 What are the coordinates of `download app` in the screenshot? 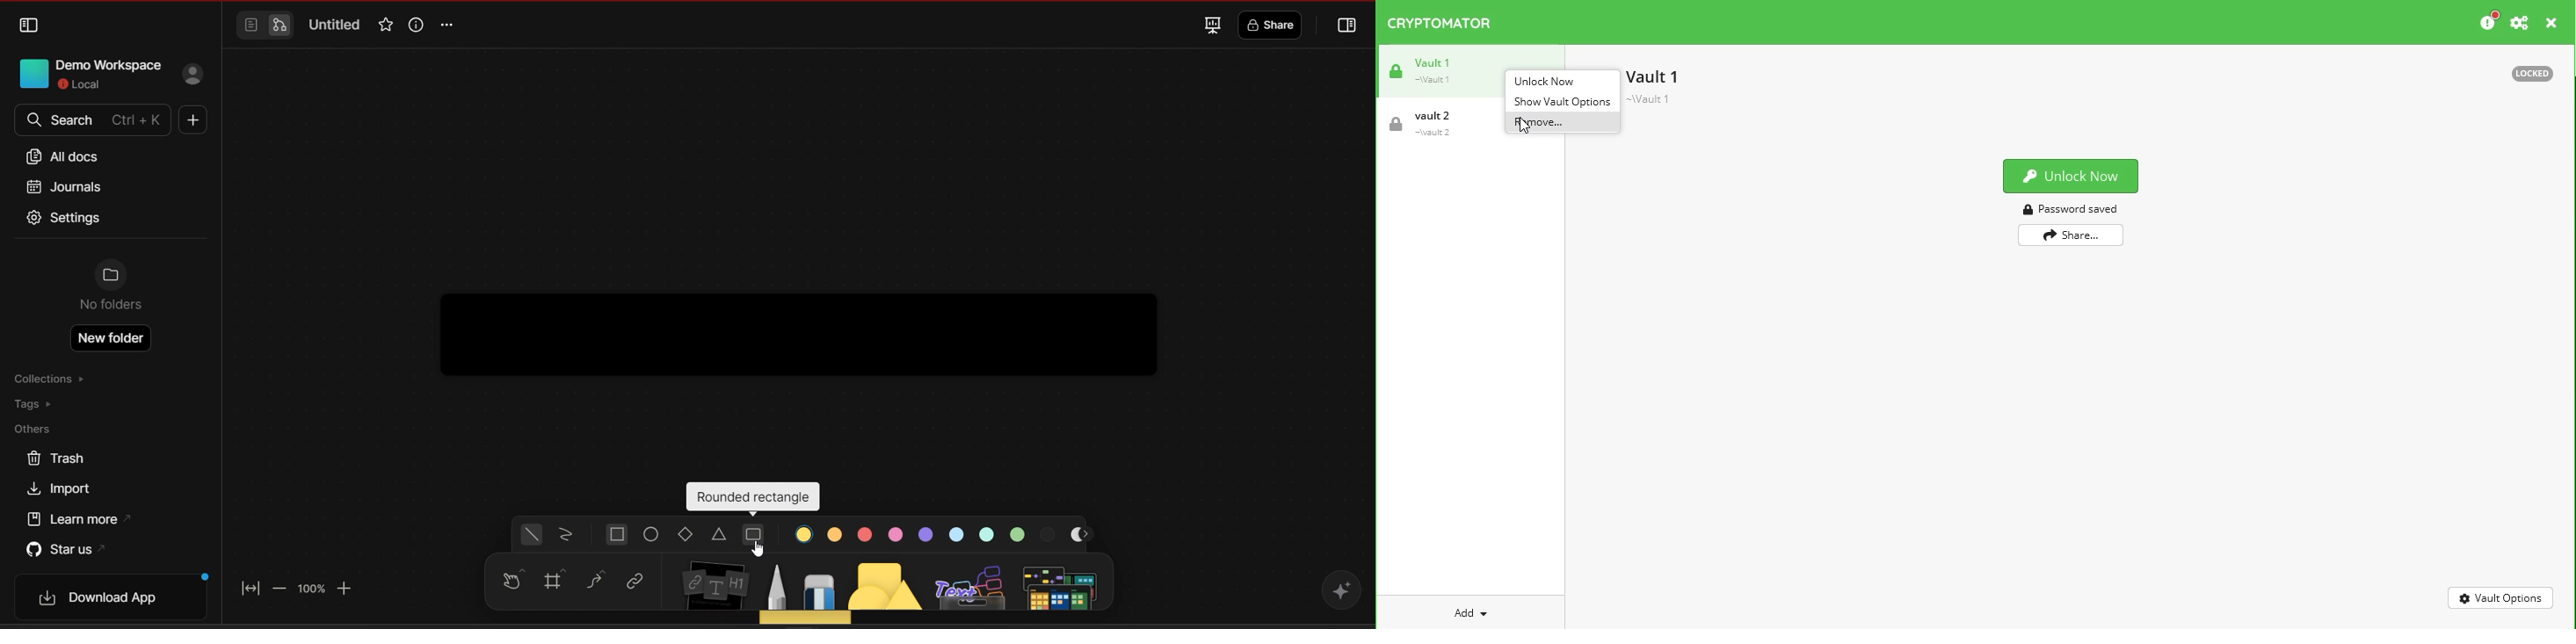 It's located at (116, 597).